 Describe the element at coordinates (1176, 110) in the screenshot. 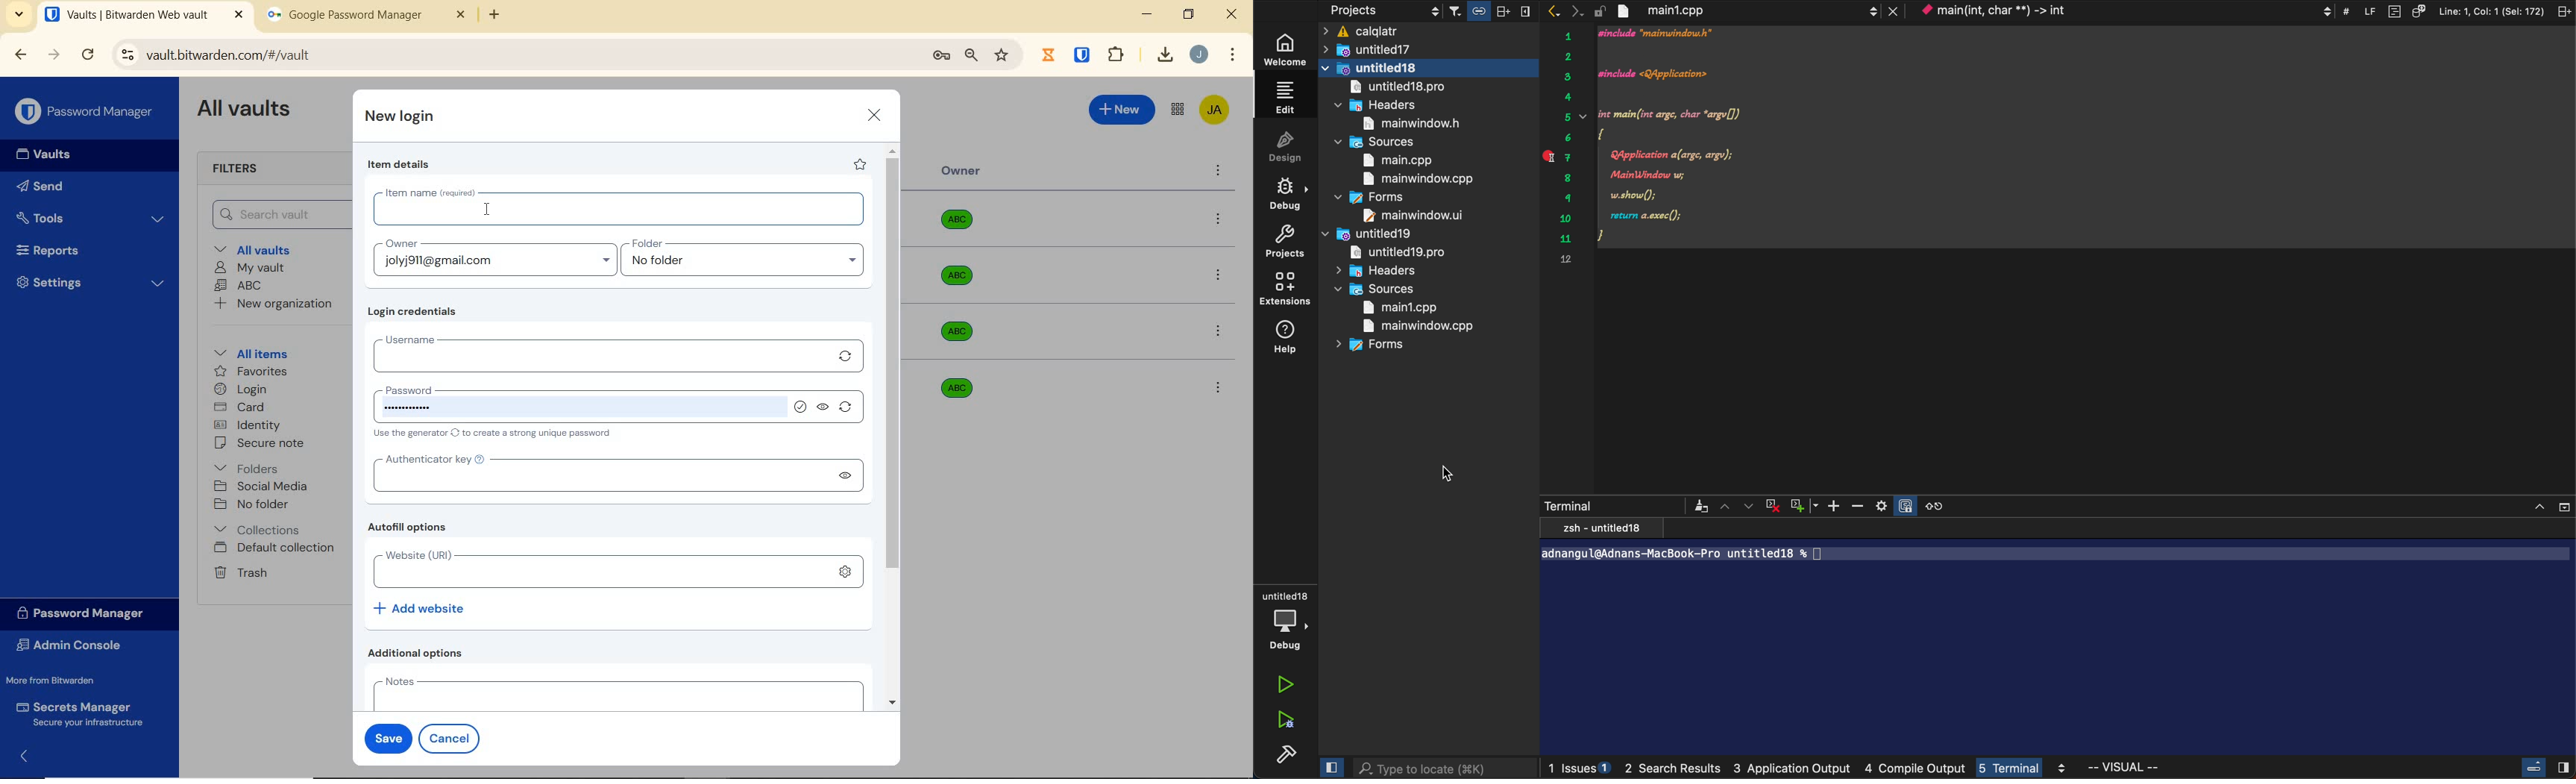

I see `toggle between admin console and password manager` at that location.